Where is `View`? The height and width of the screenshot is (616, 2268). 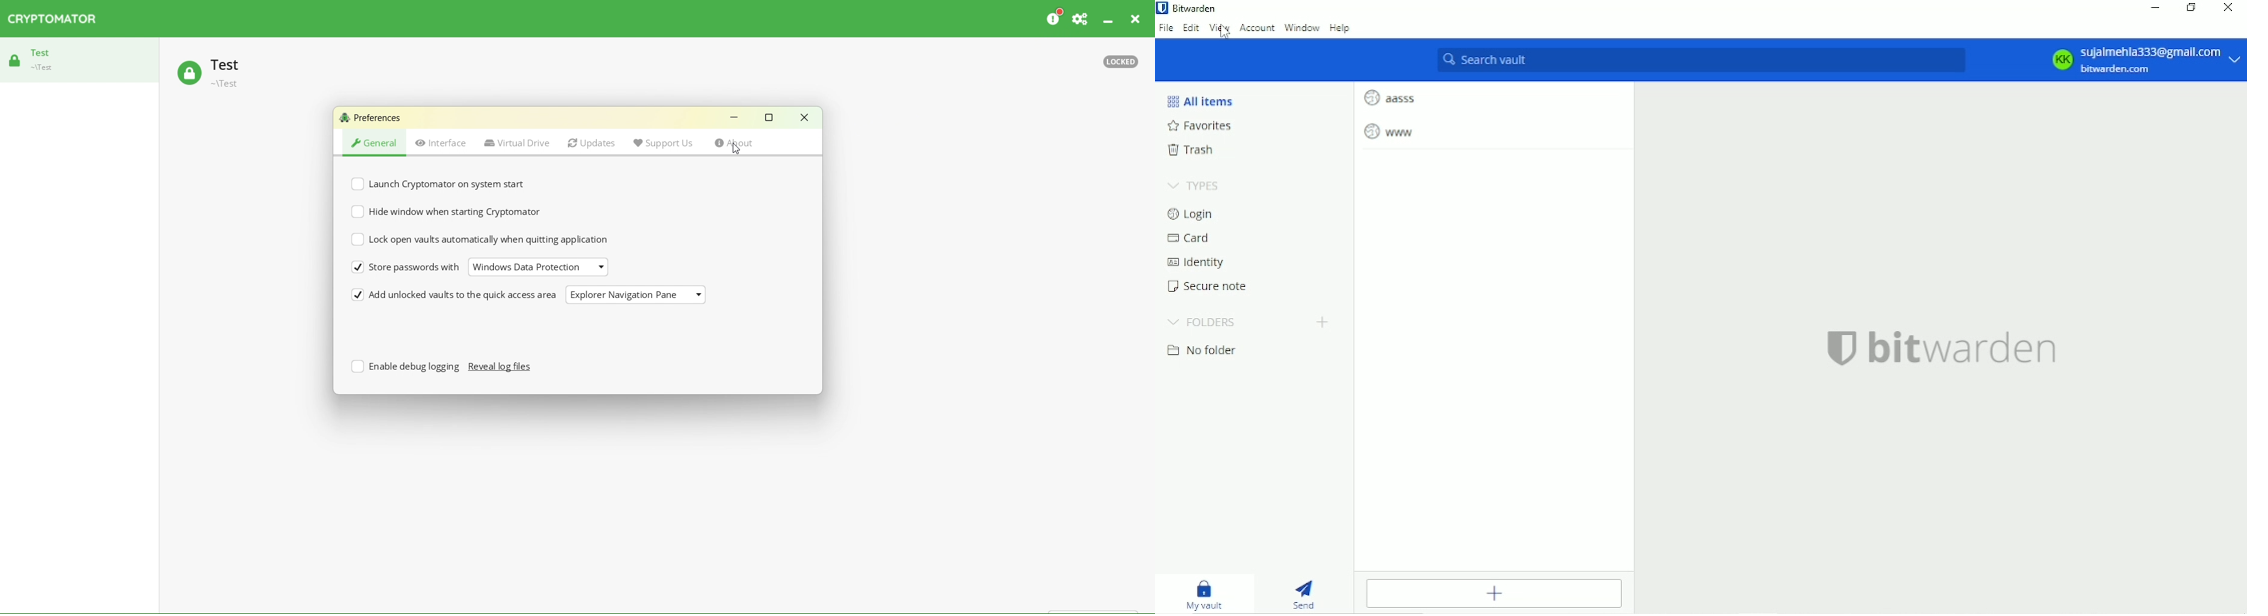 View is located at coordinates (1219, 26).